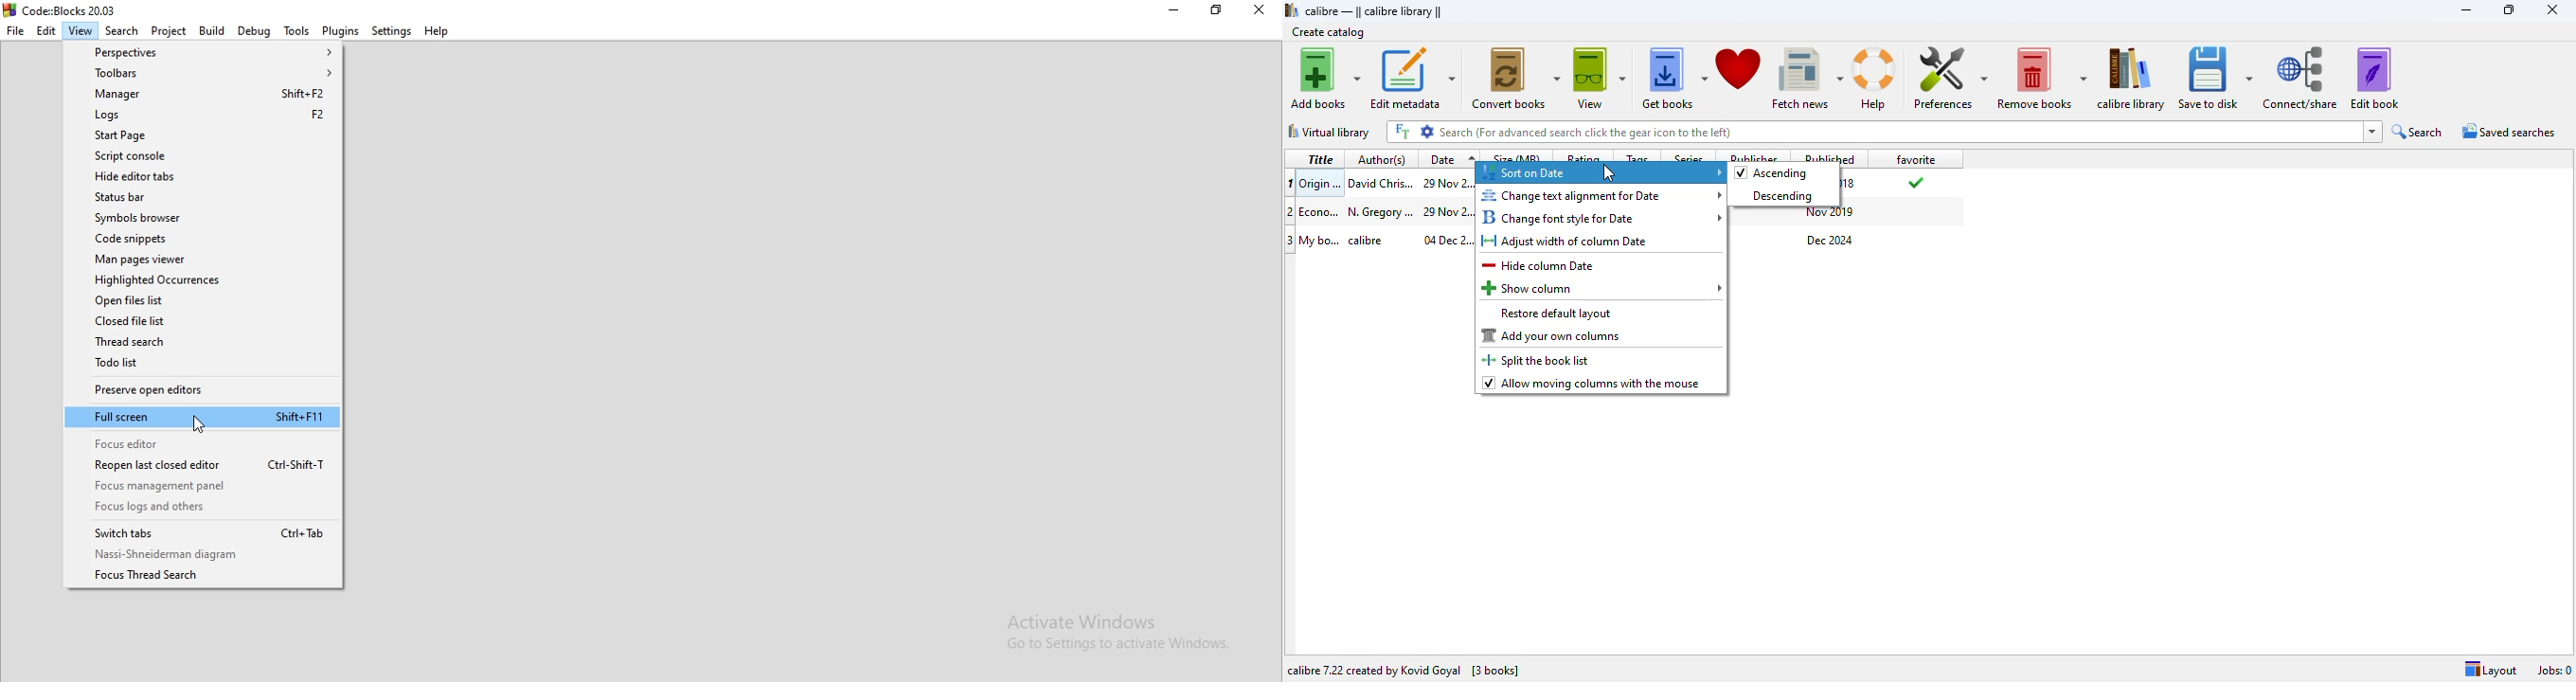 The image size is (2576, 700). What do you see at coordinates (2372, 132) in the screenshot?
I see `dropdown` at bounding box center [2372, 132].